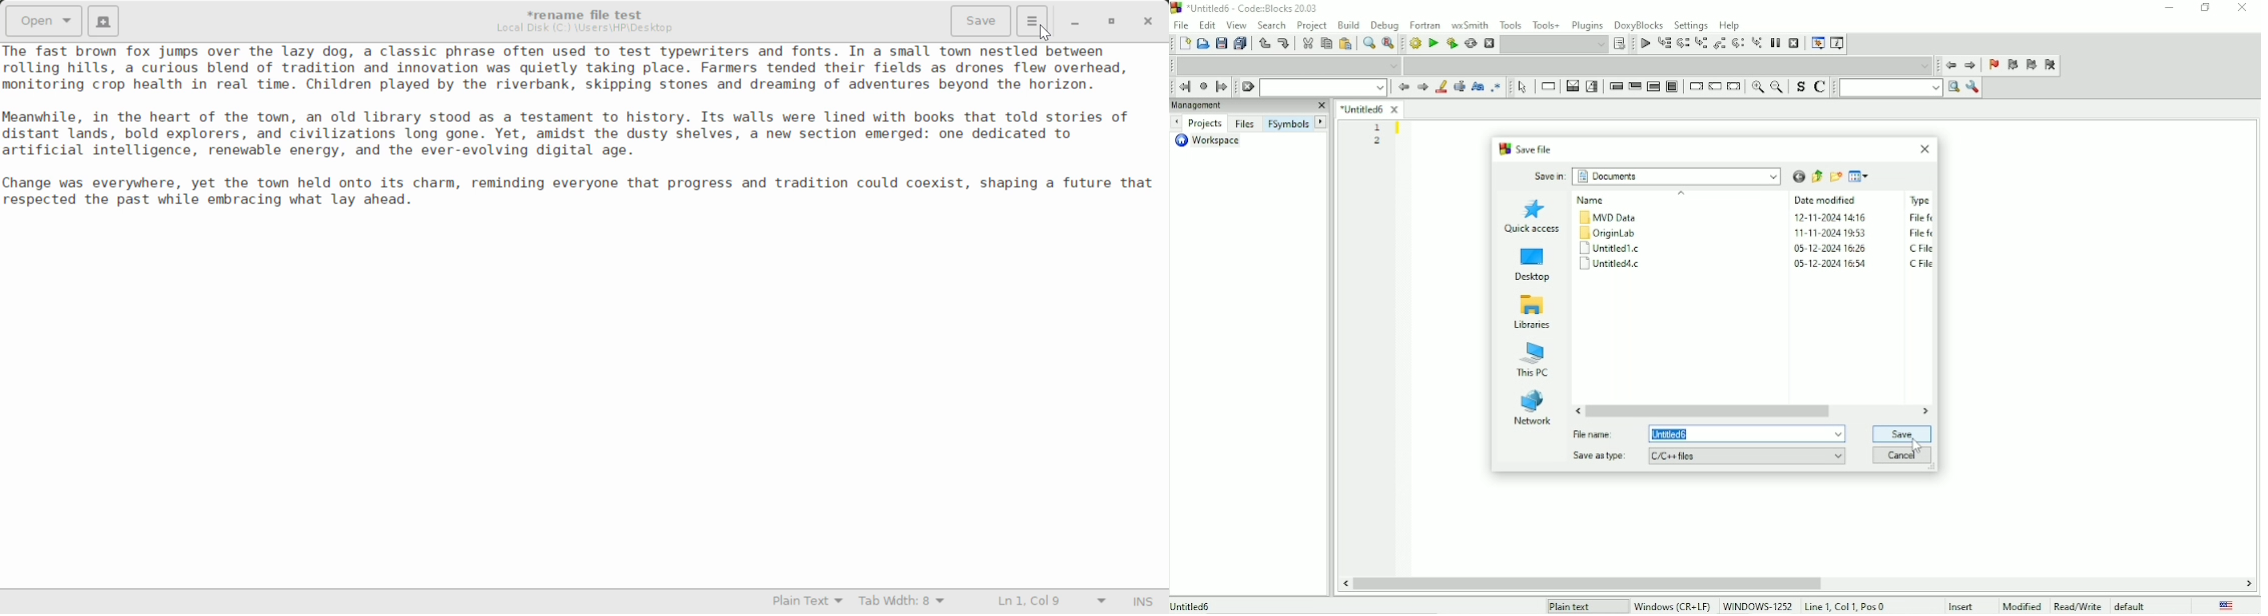 This screenshot has width=2268, height=616. I want to click on Read/Write, so click(2077, 604).